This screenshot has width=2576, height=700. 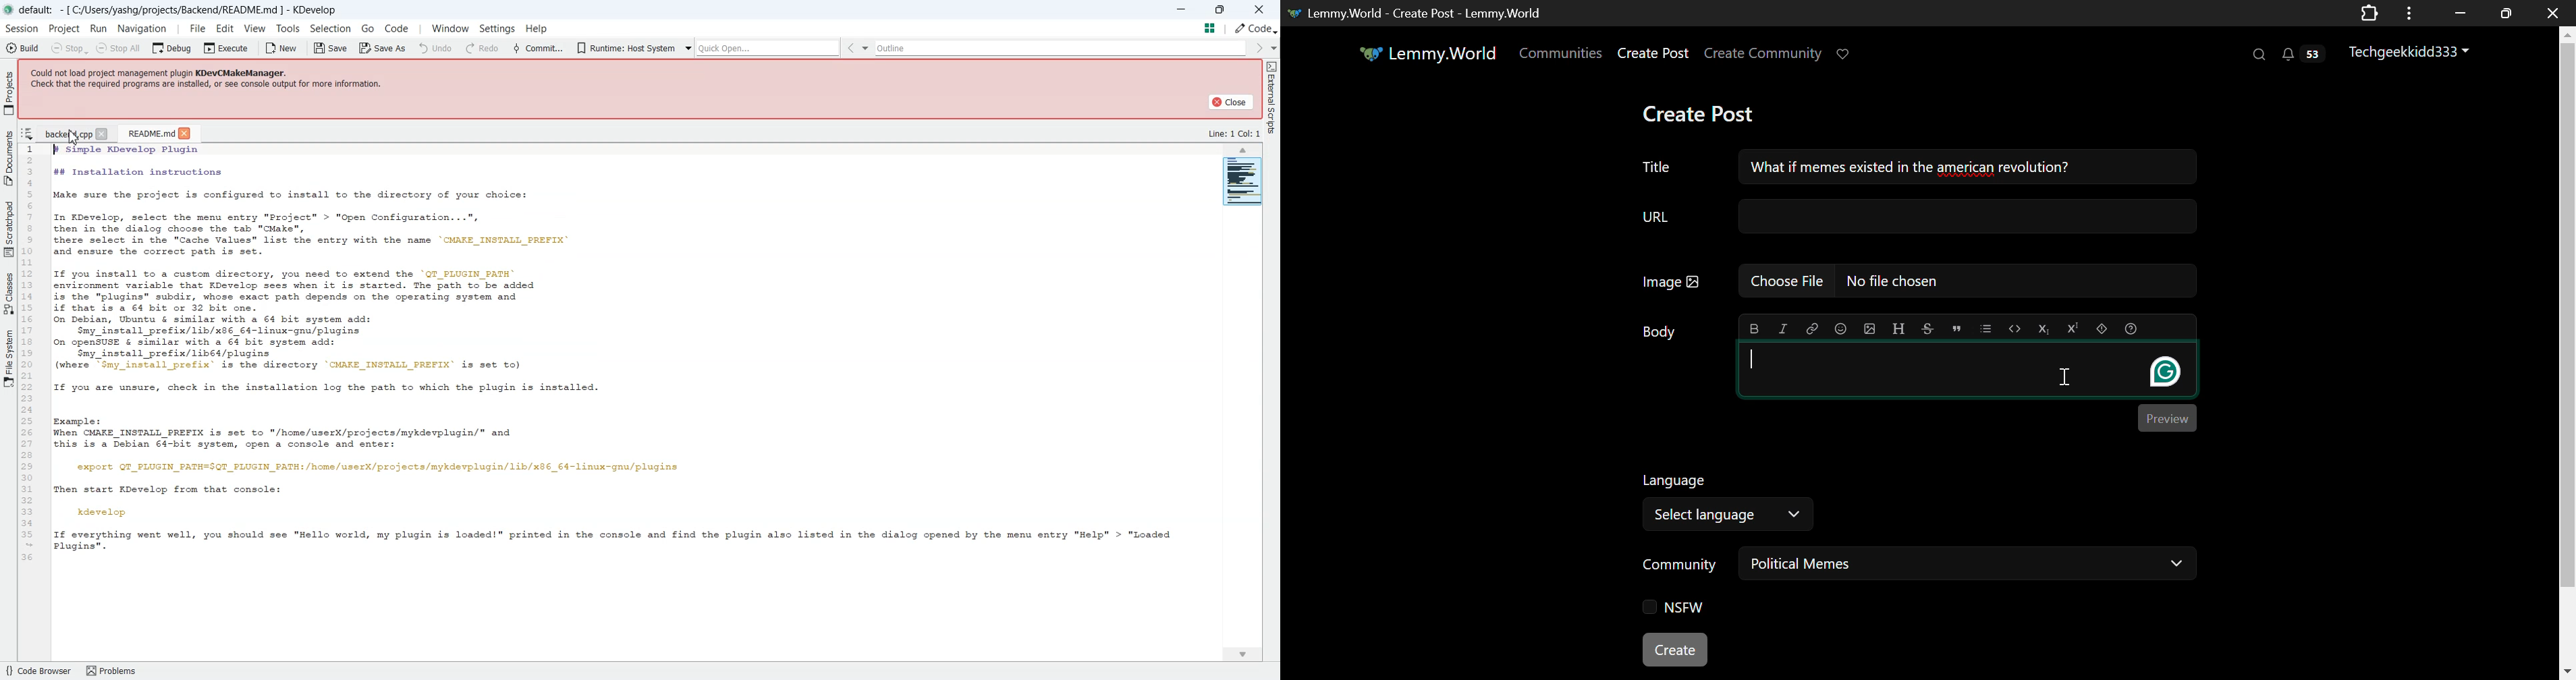 What do you see at coordinates (1966, 167) in the screenshot?
I see `What if memes existed in the american revolution?` at bounding box center [1966, 167].